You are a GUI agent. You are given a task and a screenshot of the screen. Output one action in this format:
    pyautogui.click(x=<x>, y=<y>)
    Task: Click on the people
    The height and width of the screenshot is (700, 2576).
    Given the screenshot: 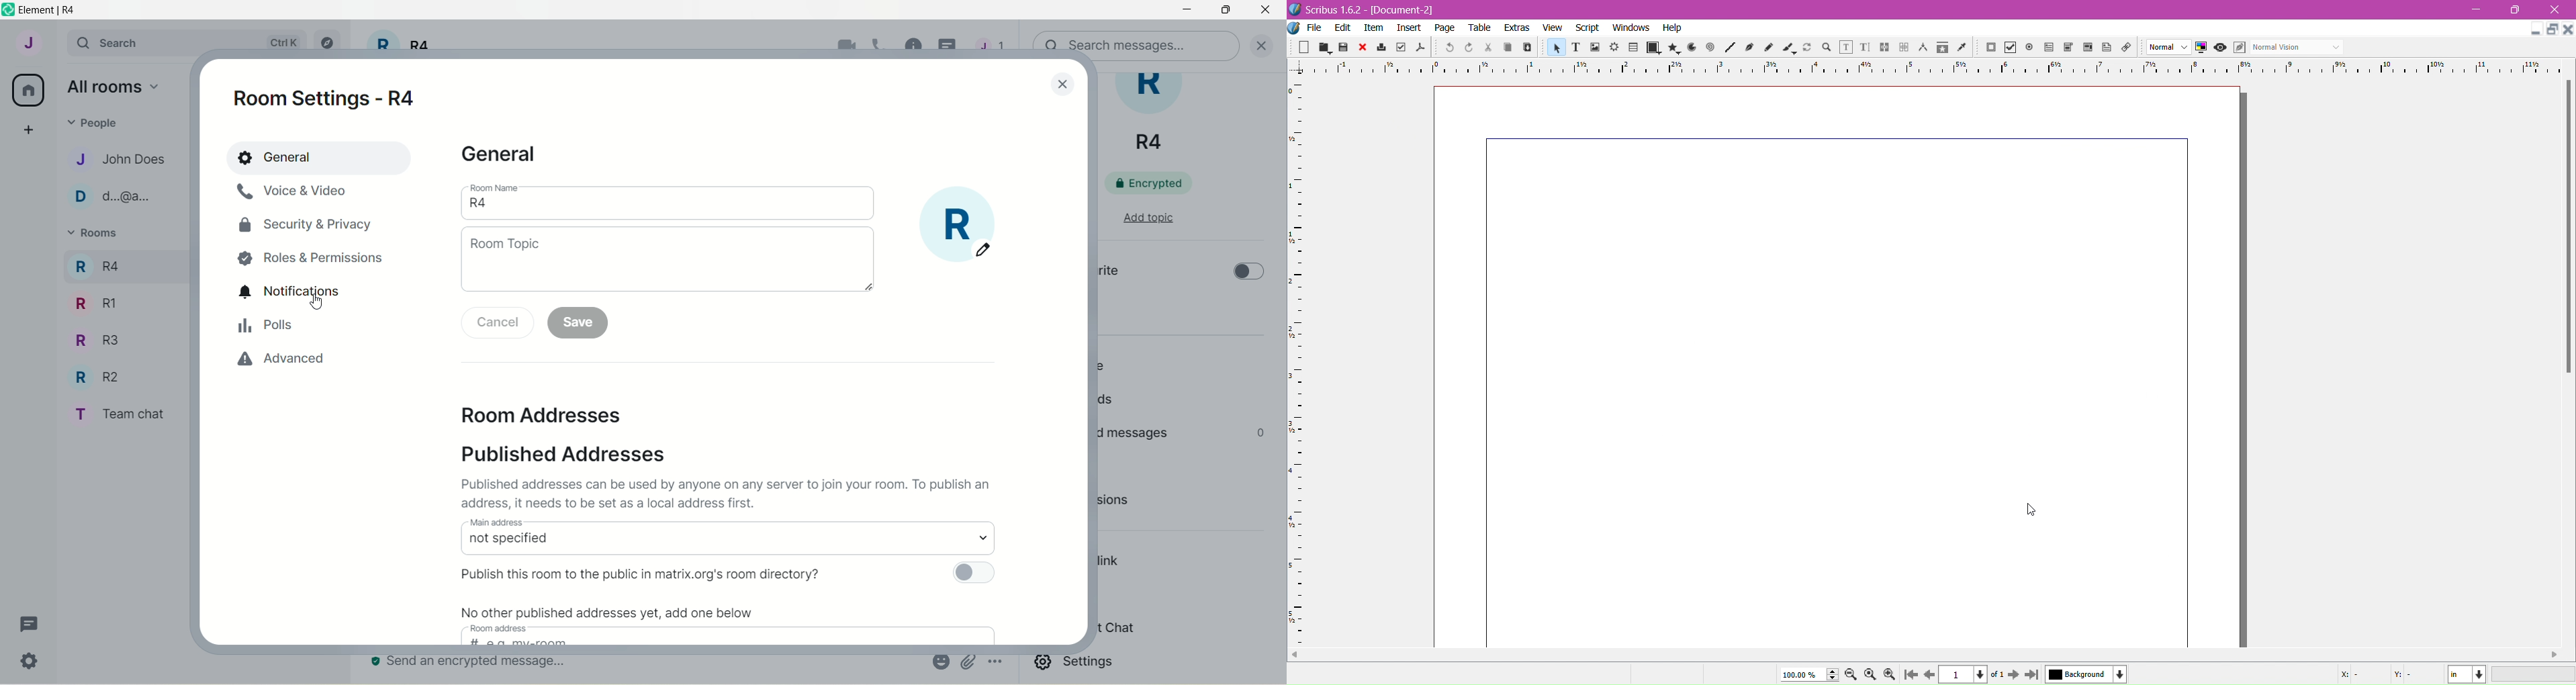 What is the action you would take?
    pyautogui.click(x=98, y=121)
    